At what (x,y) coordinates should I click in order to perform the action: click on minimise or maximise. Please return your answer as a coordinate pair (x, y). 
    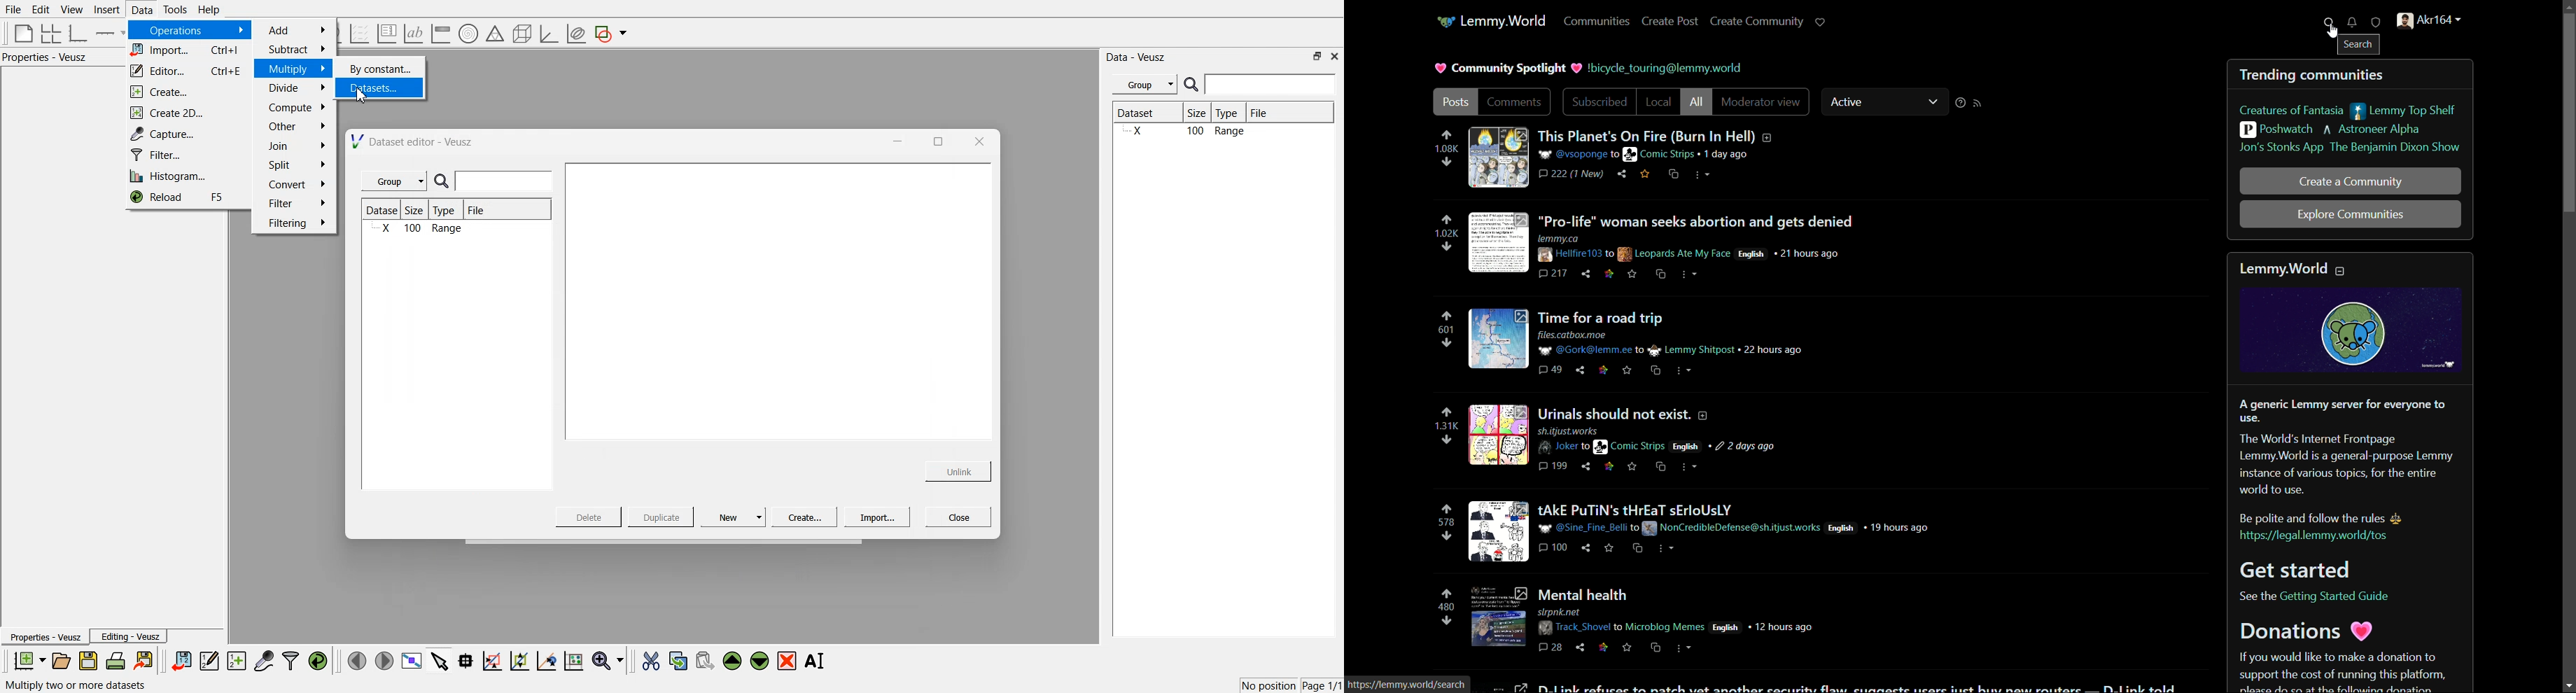
    Looking at the image, I should click on (1317, 56).